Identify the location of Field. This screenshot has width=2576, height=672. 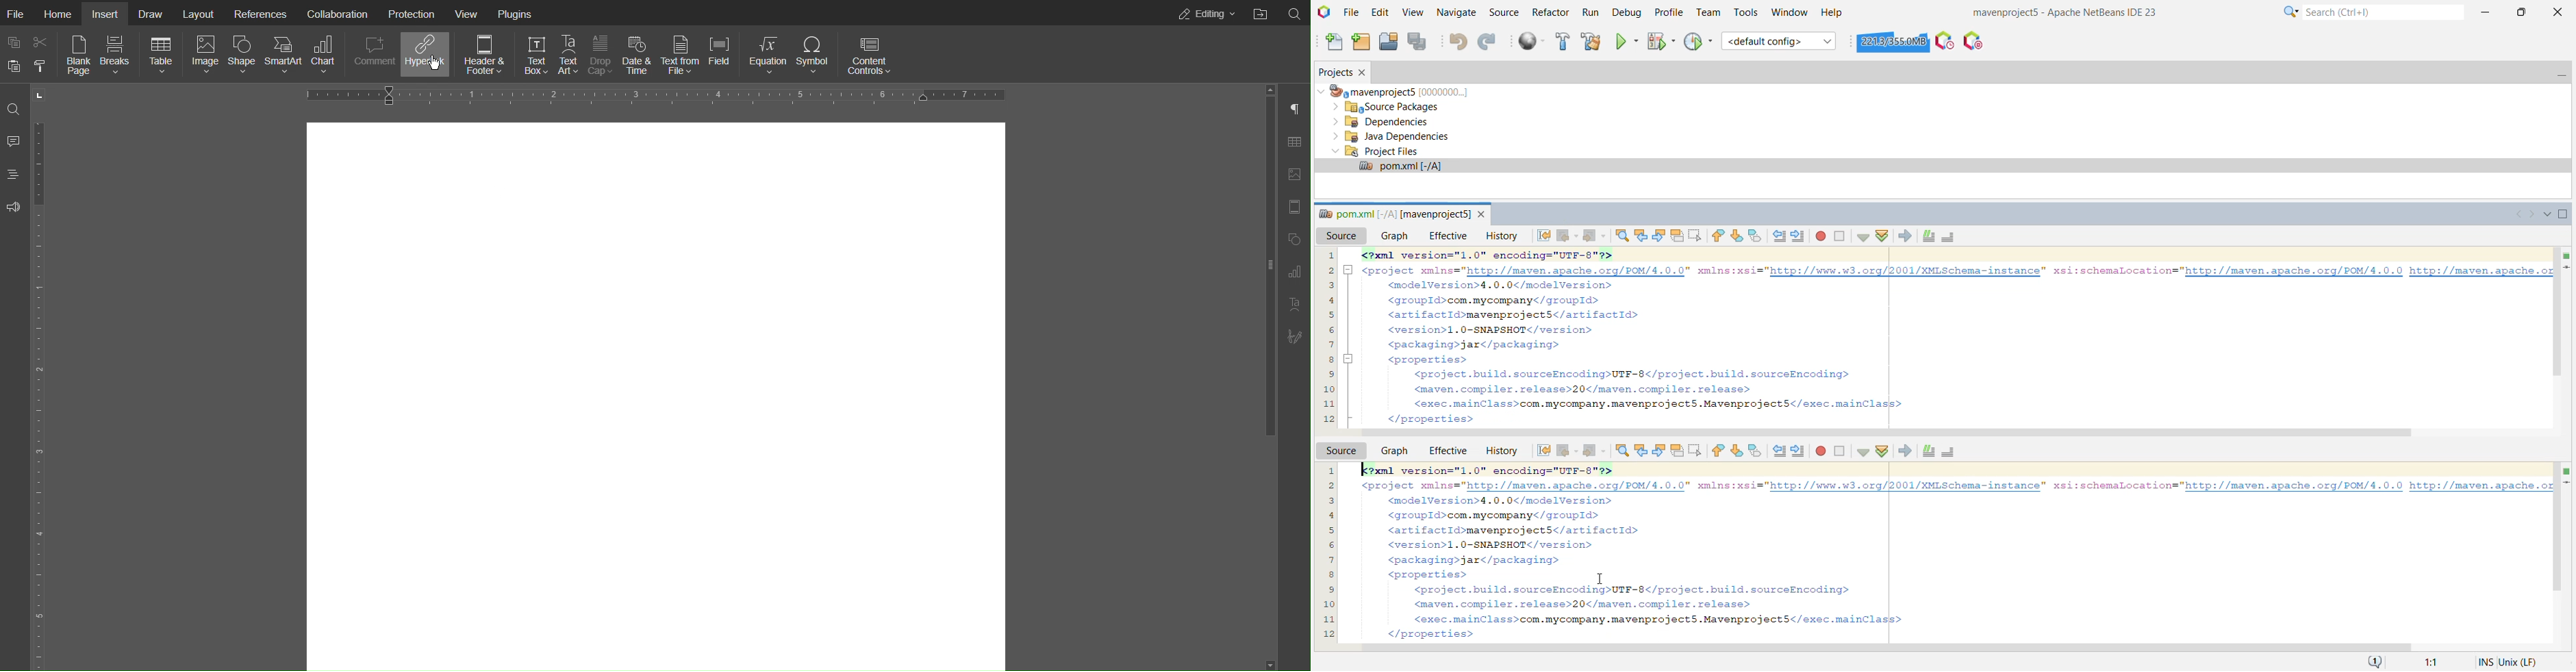
(723, 55).